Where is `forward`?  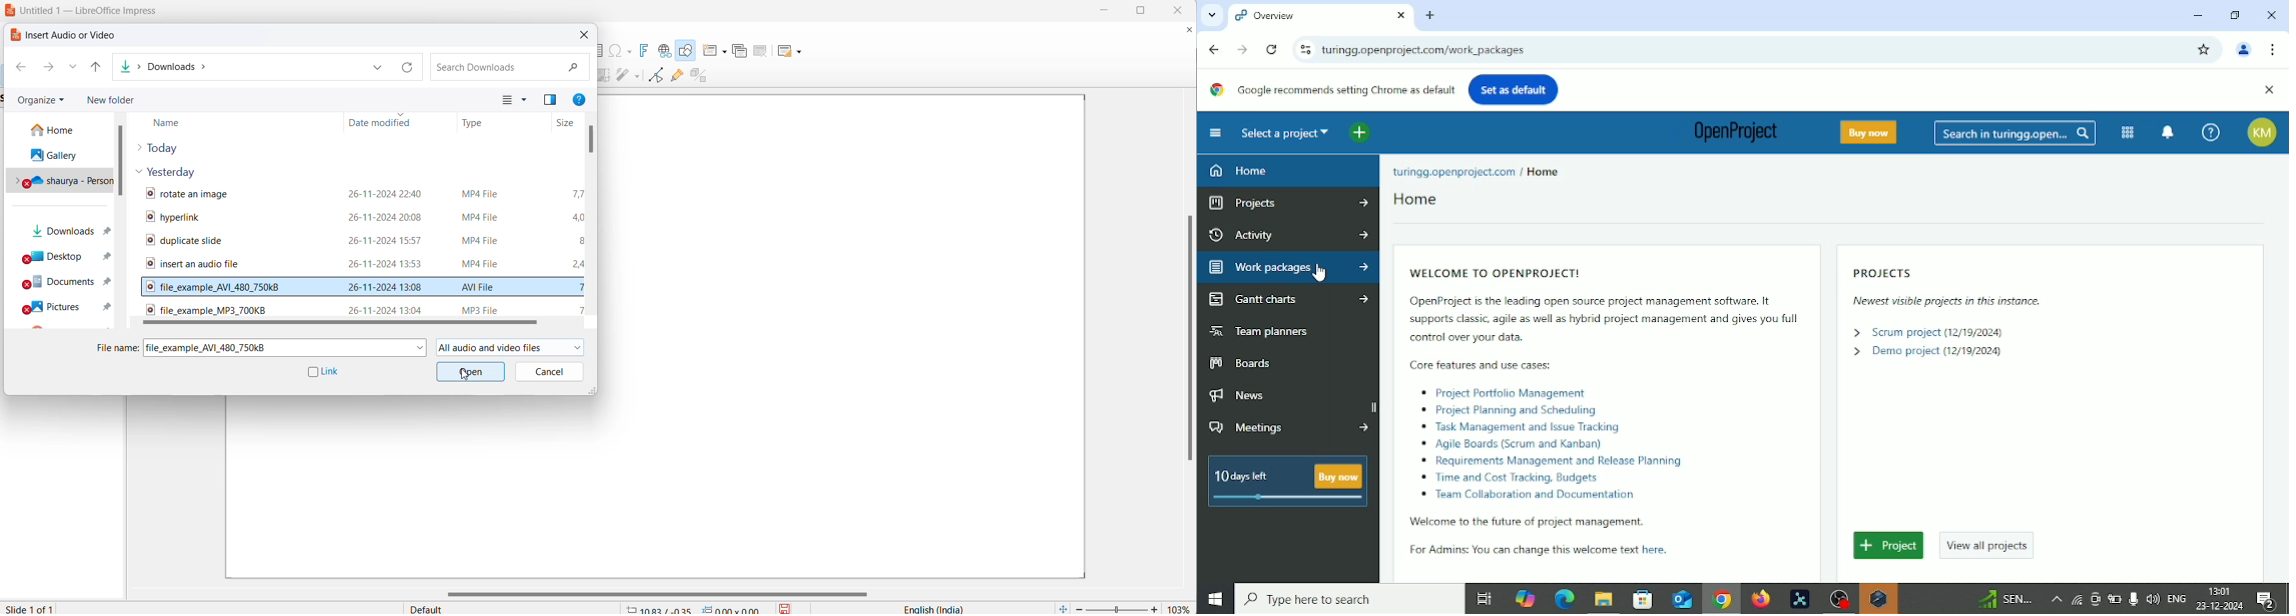
forward is located at coordinates (49, 67).